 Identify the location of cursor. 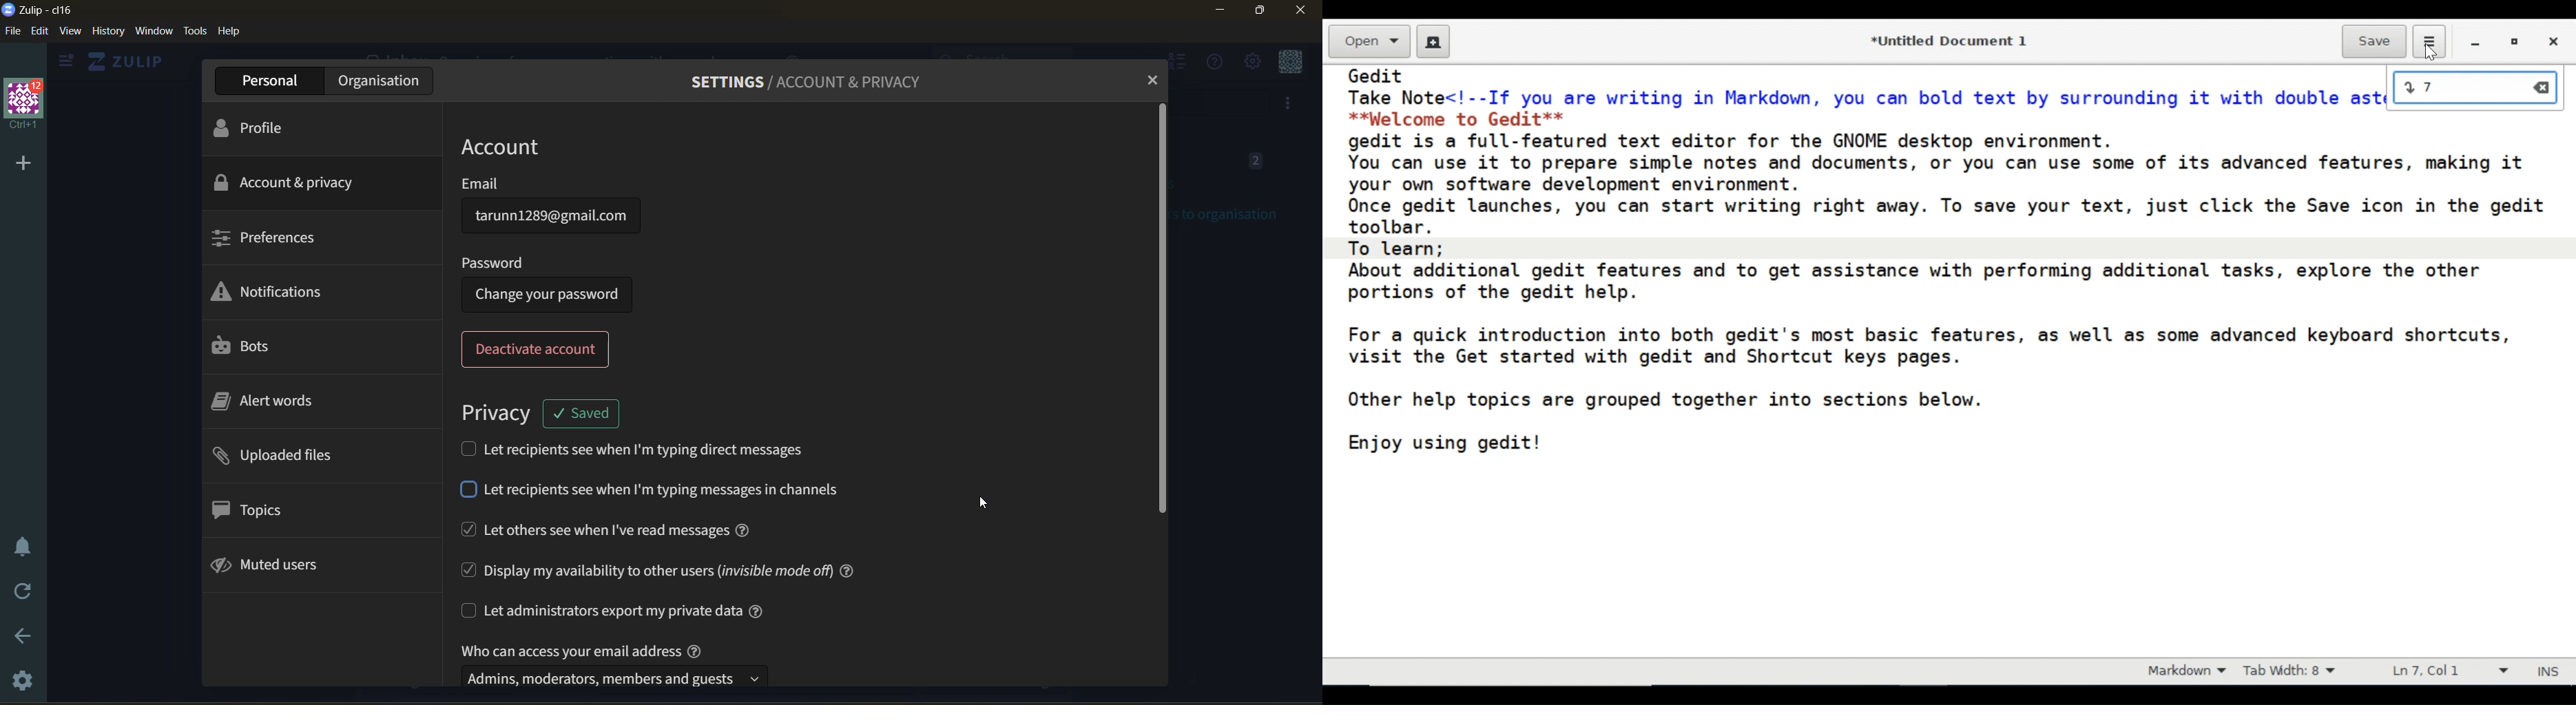
(990, 504).